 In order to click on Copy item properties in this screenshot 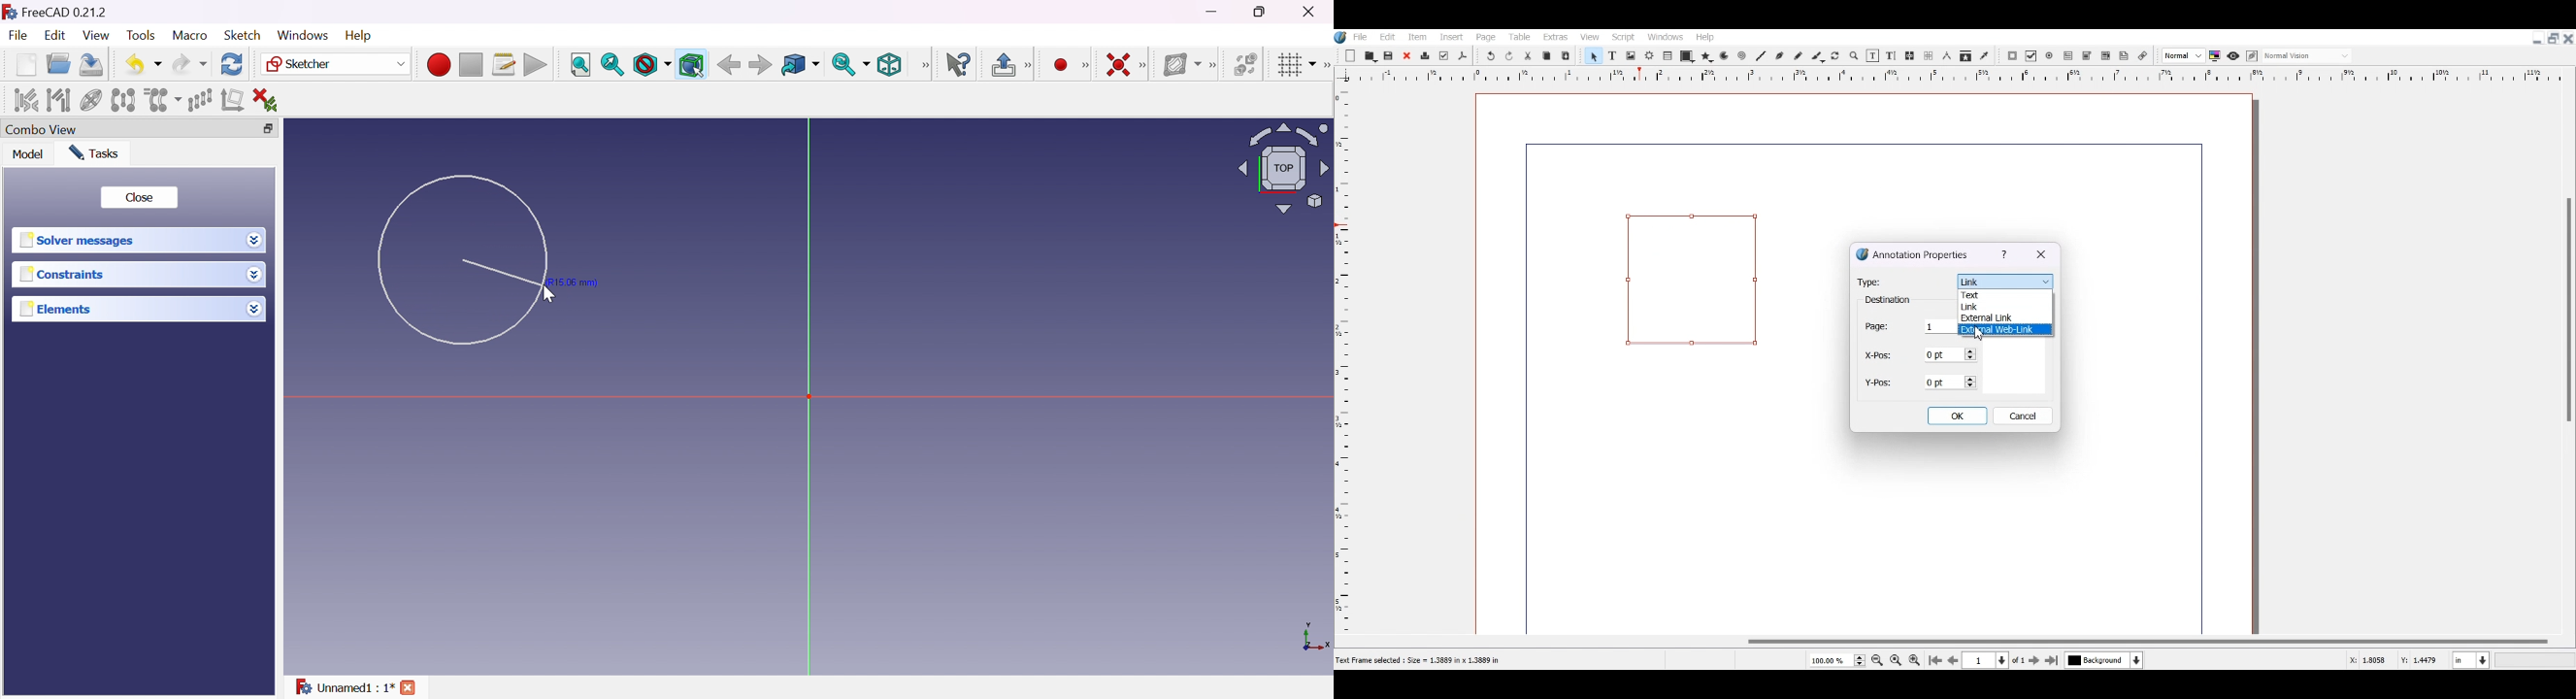, I will do `click(1965, 57)`.